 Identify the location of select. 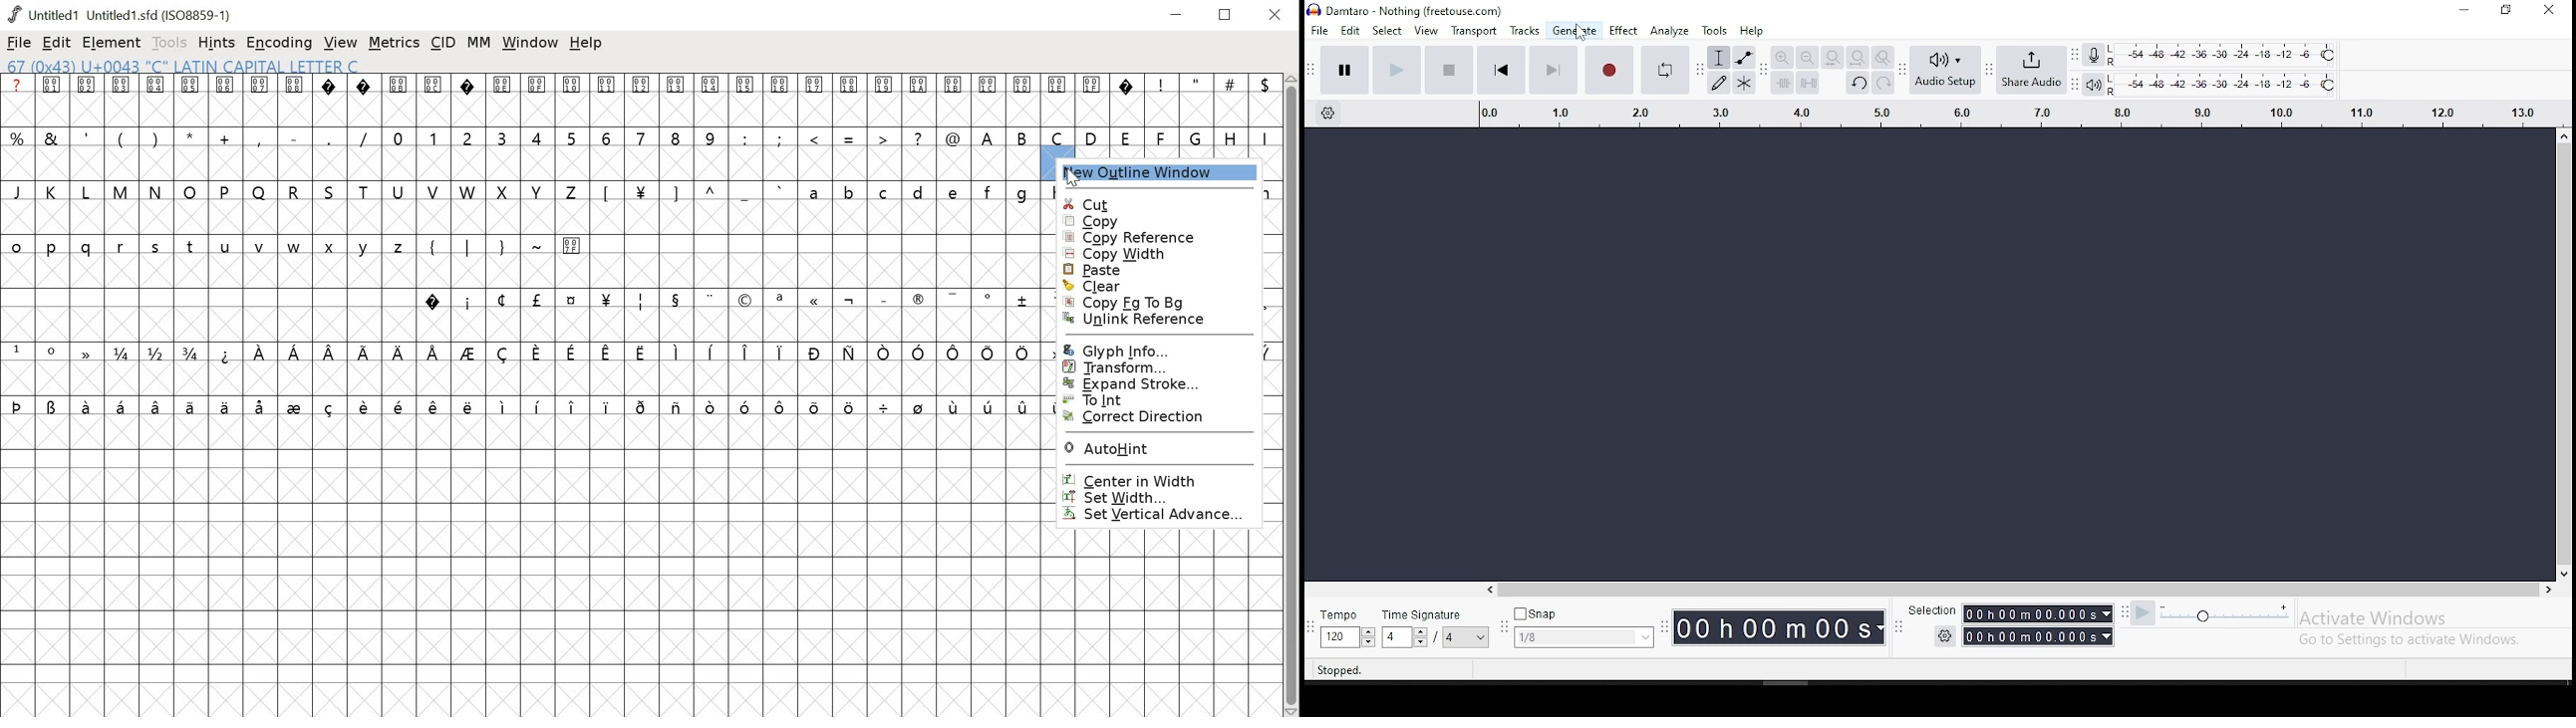
(1389, 31).